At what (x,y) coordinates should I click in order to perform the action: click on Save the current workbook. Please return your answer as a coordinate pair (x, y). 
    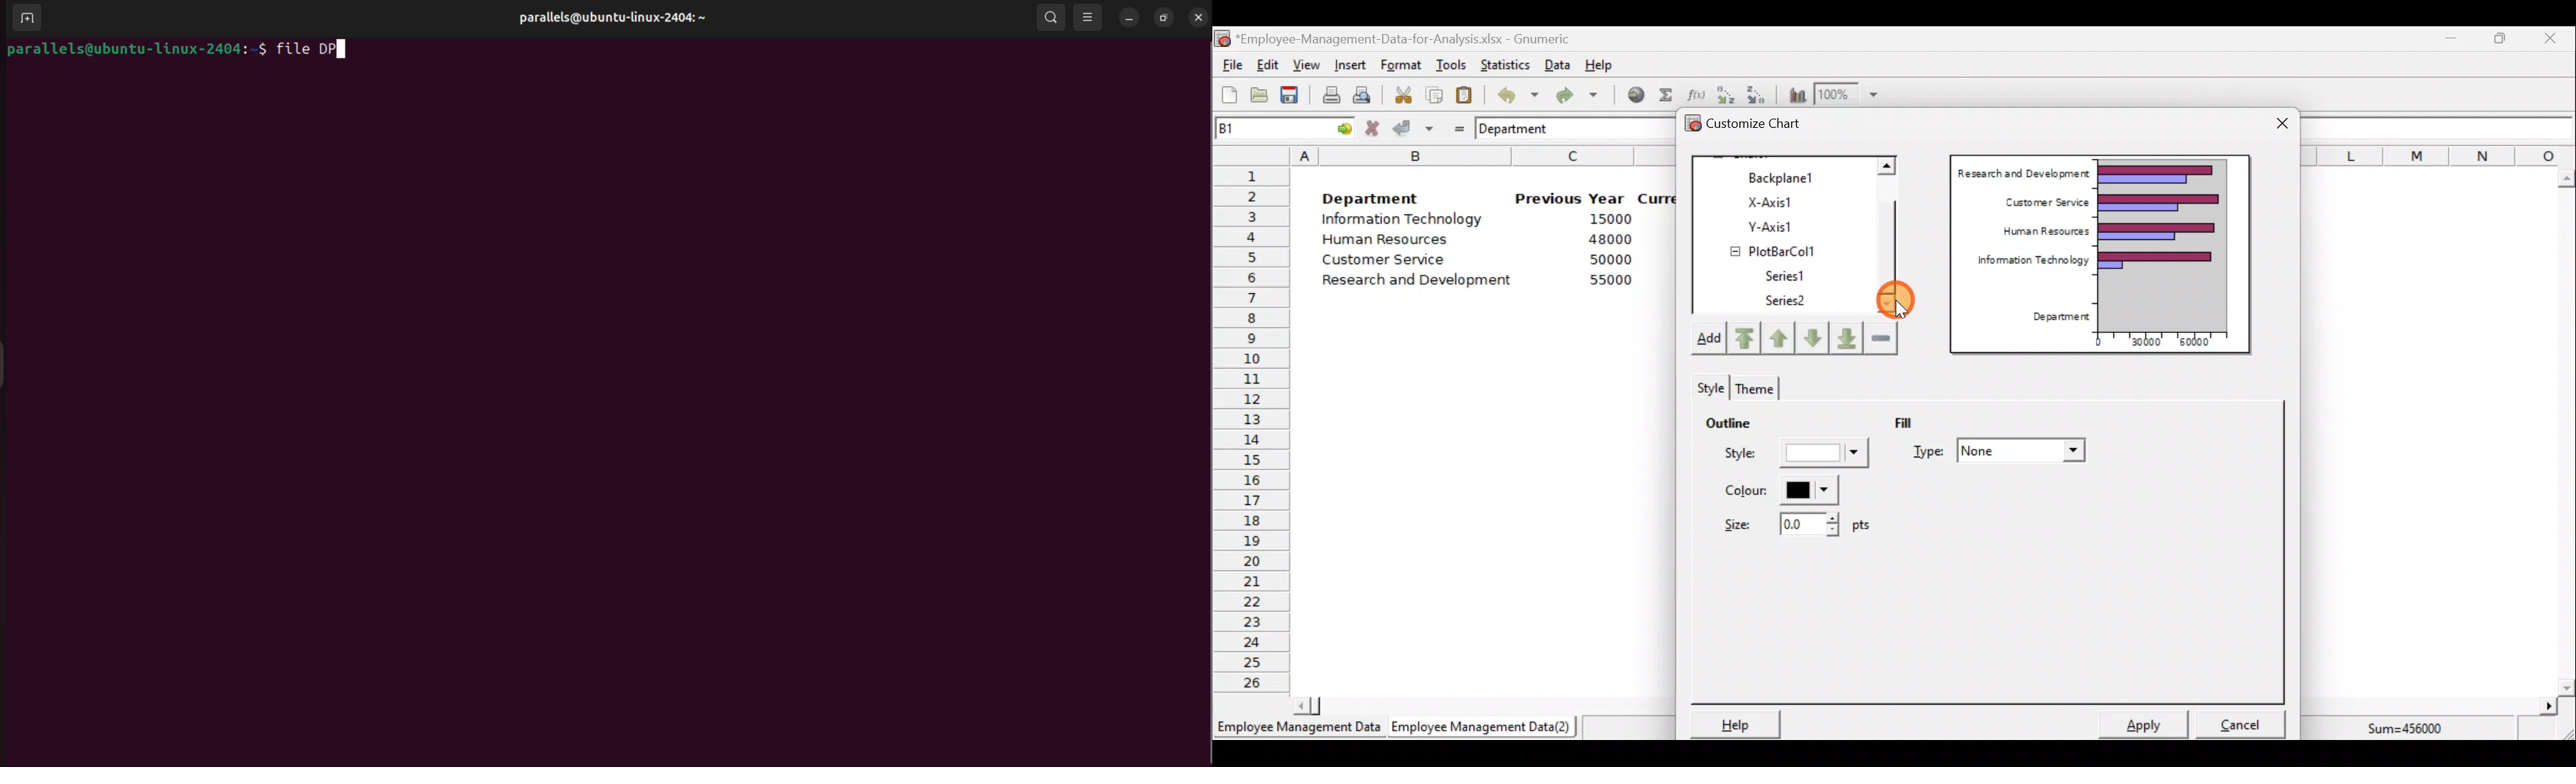
    Looking at the image, I should click on (1294, 97).